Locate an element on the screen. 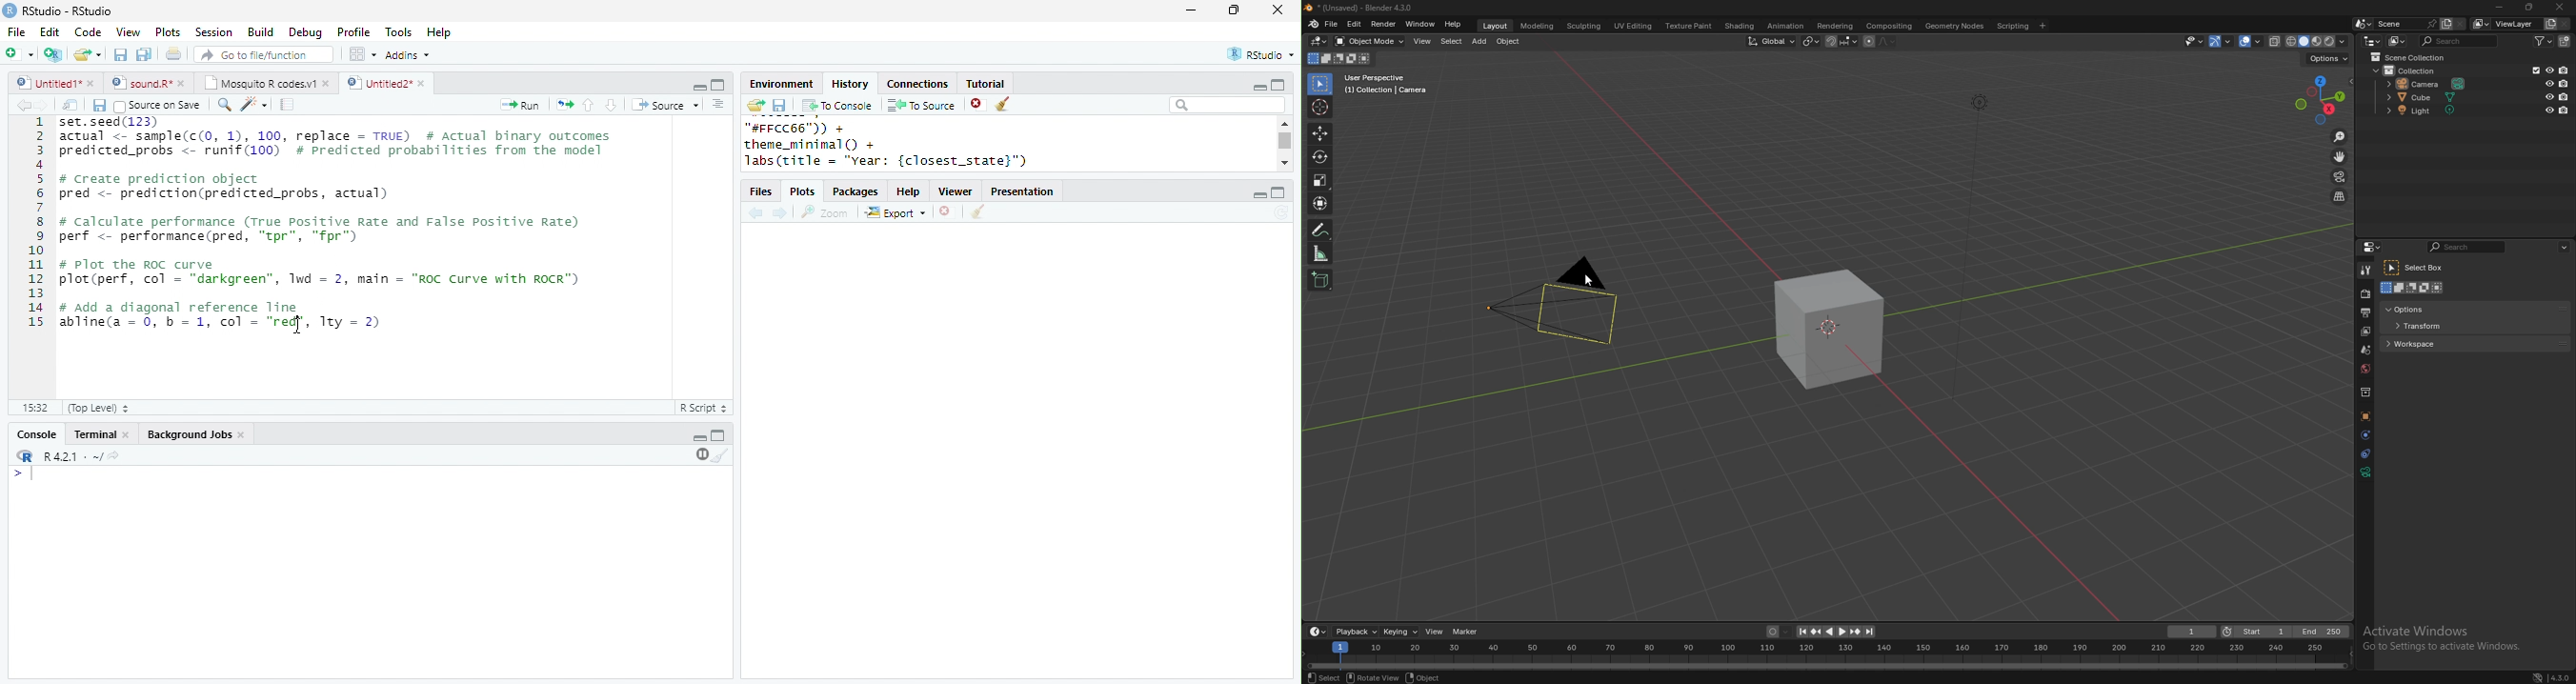  minimize is located at coordinates (699, 438).